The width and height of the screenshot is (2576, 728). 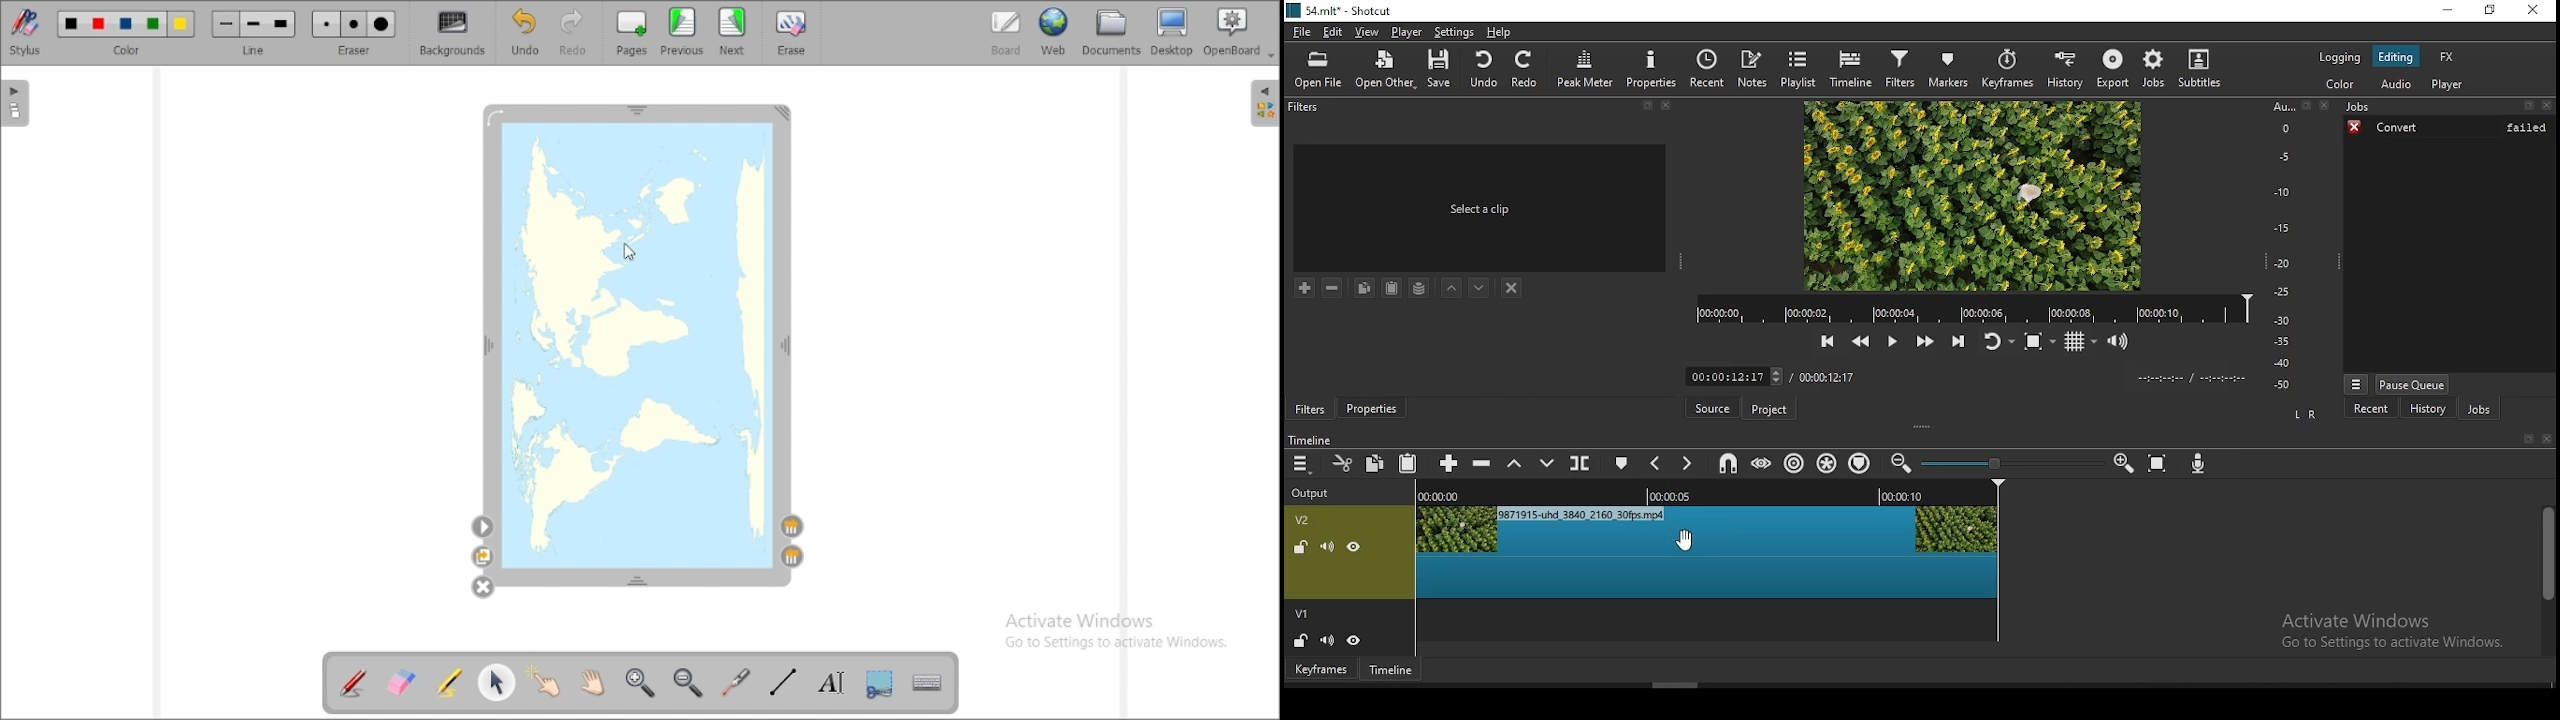 I want to click on record audio, so click(x=2197, y=465).